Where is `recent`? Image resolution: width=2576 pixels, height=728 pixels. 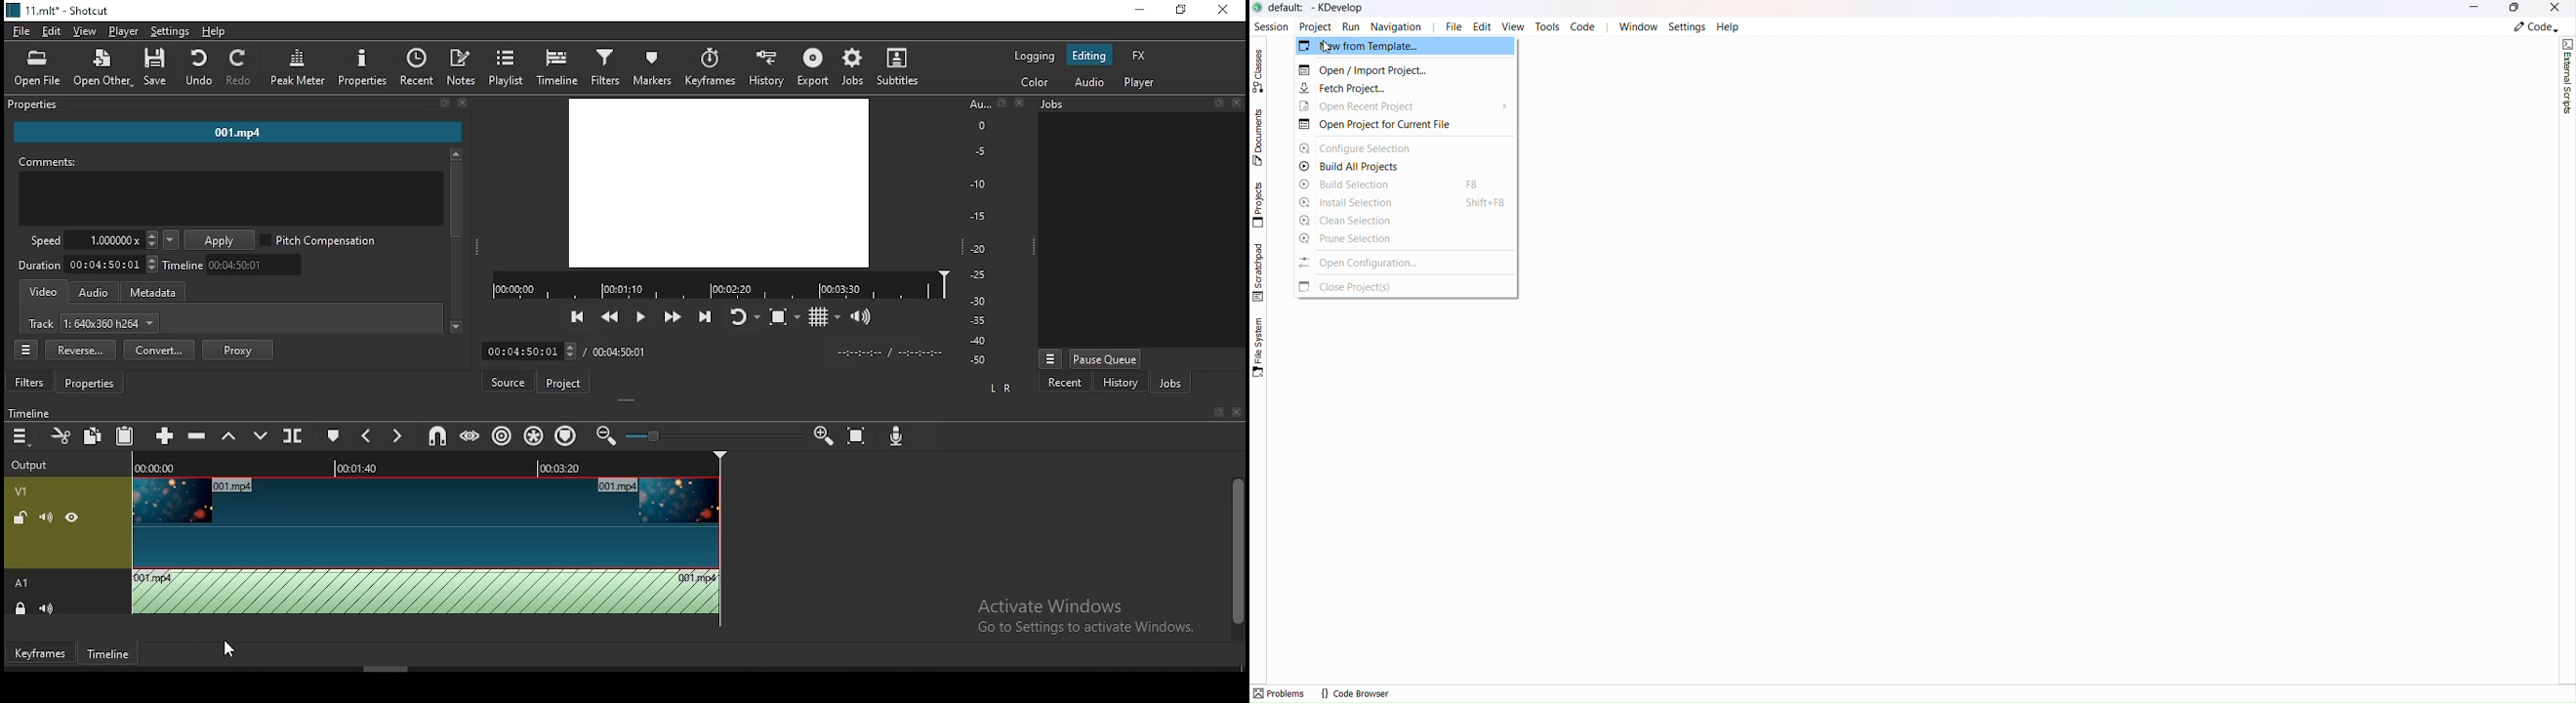 recent is located at coordinates (416, 65).